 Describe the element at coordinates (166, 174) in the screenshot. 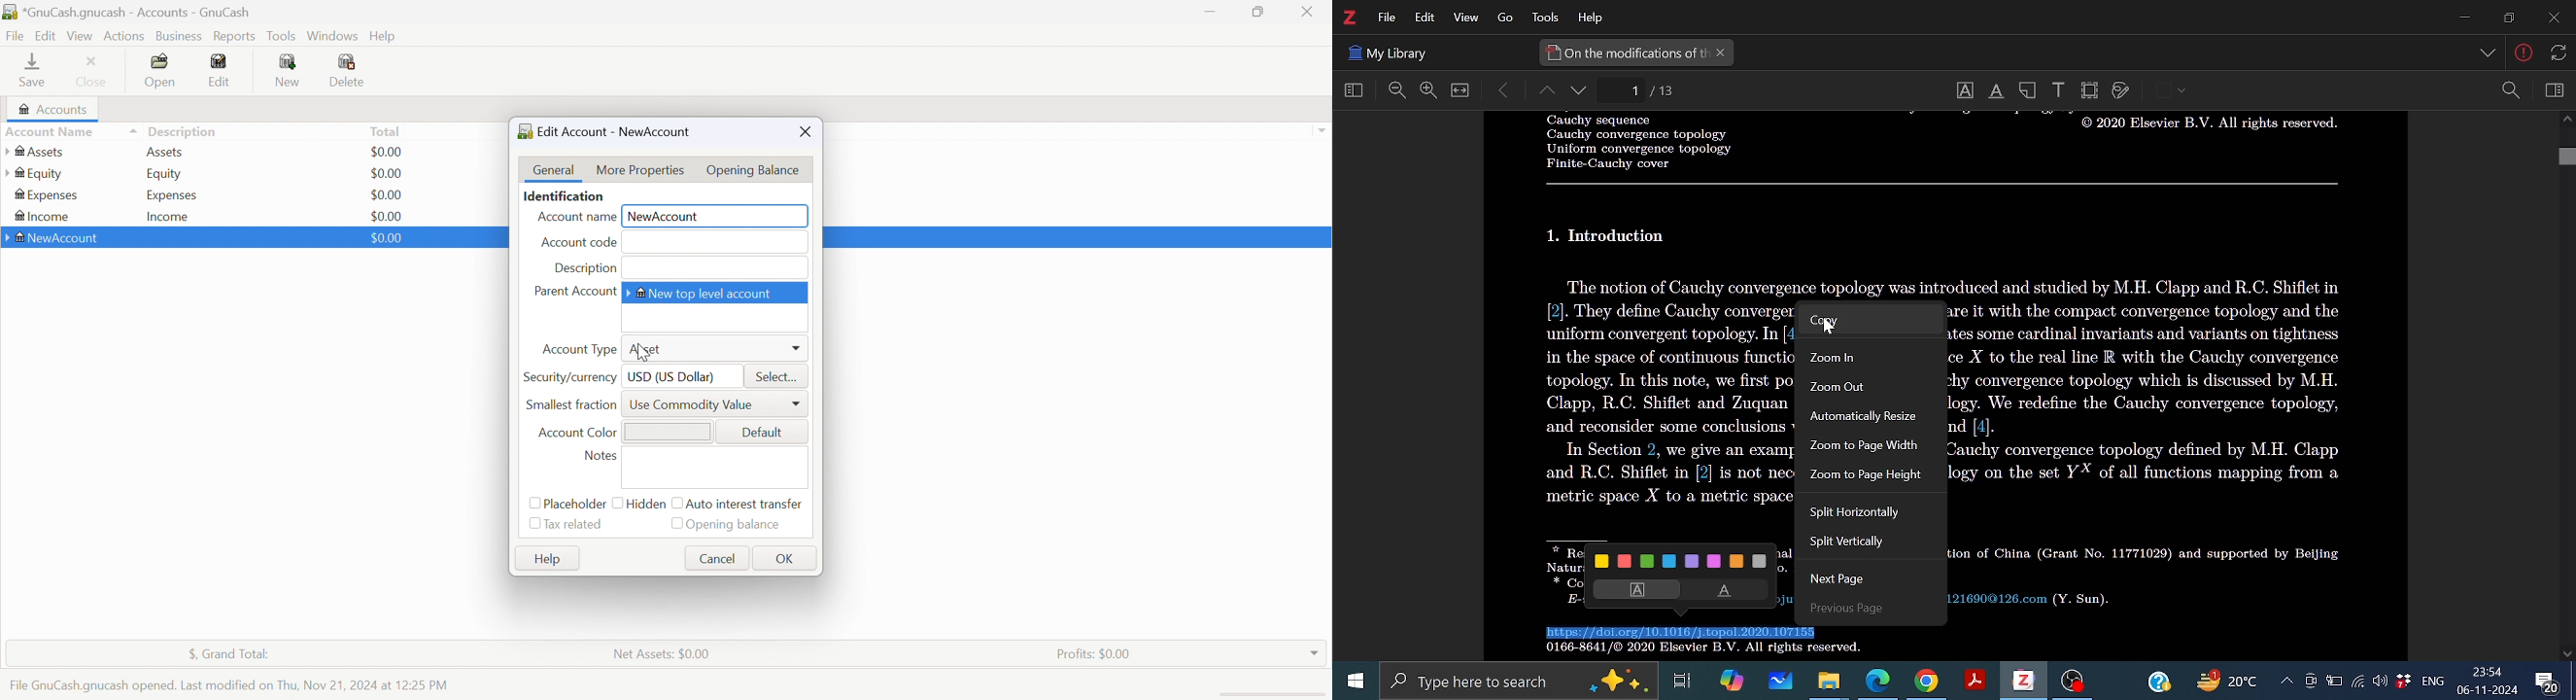

I see `Equity` at that location.